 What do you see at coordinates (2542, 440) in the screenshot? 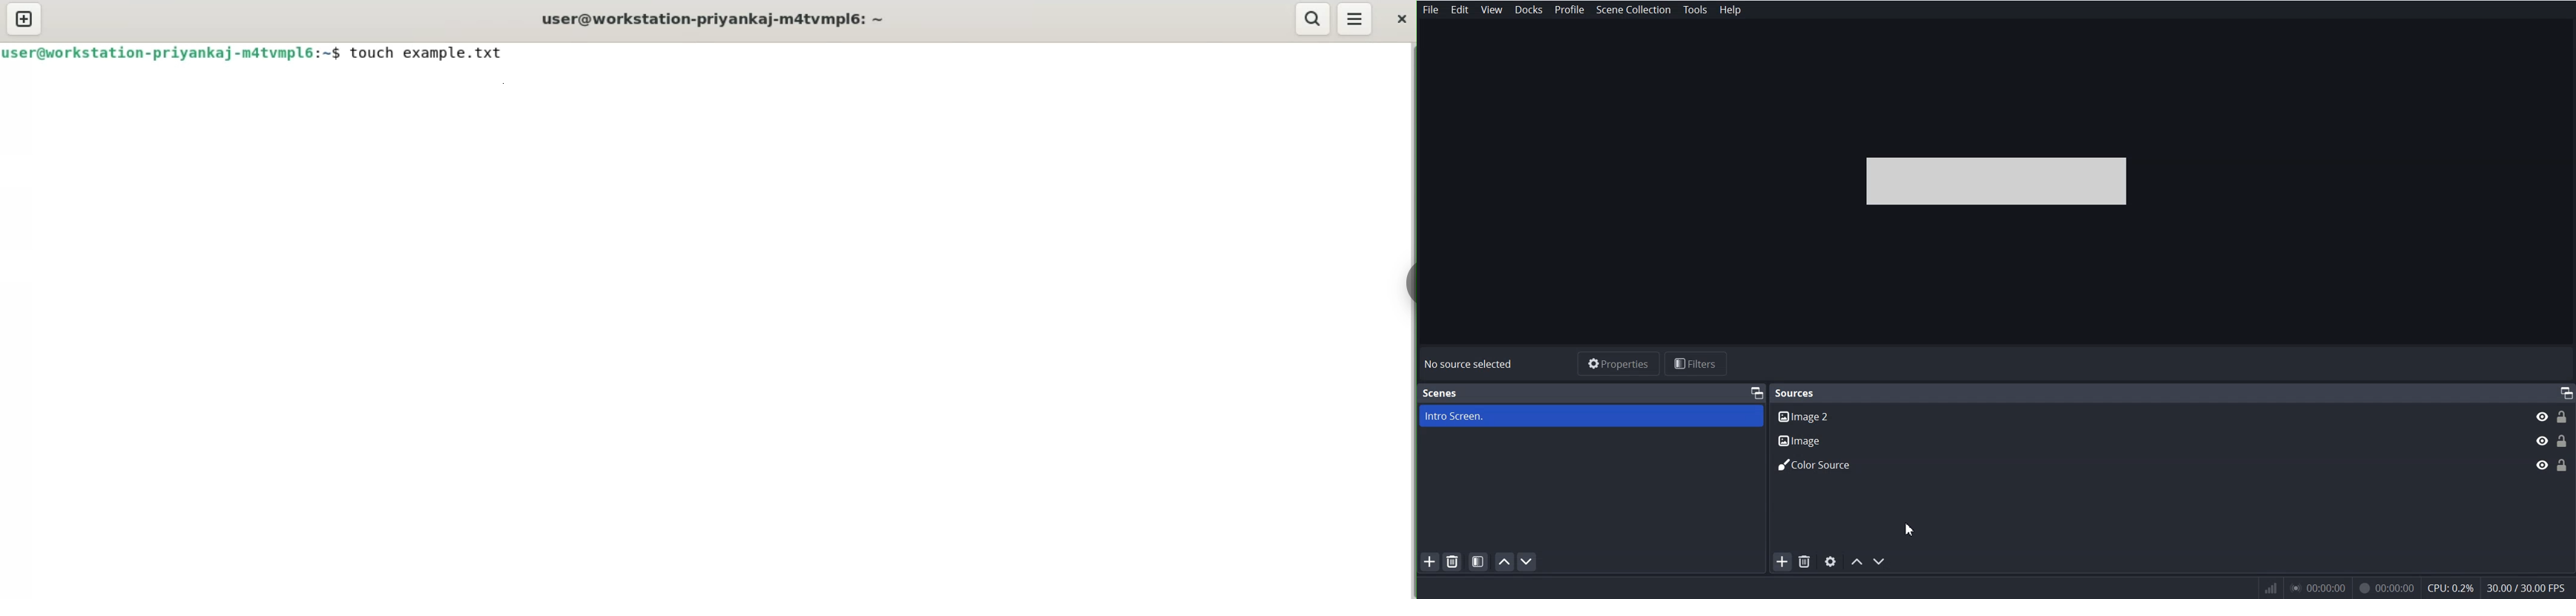
I see `Eye` at bounding box center [2542, 440].